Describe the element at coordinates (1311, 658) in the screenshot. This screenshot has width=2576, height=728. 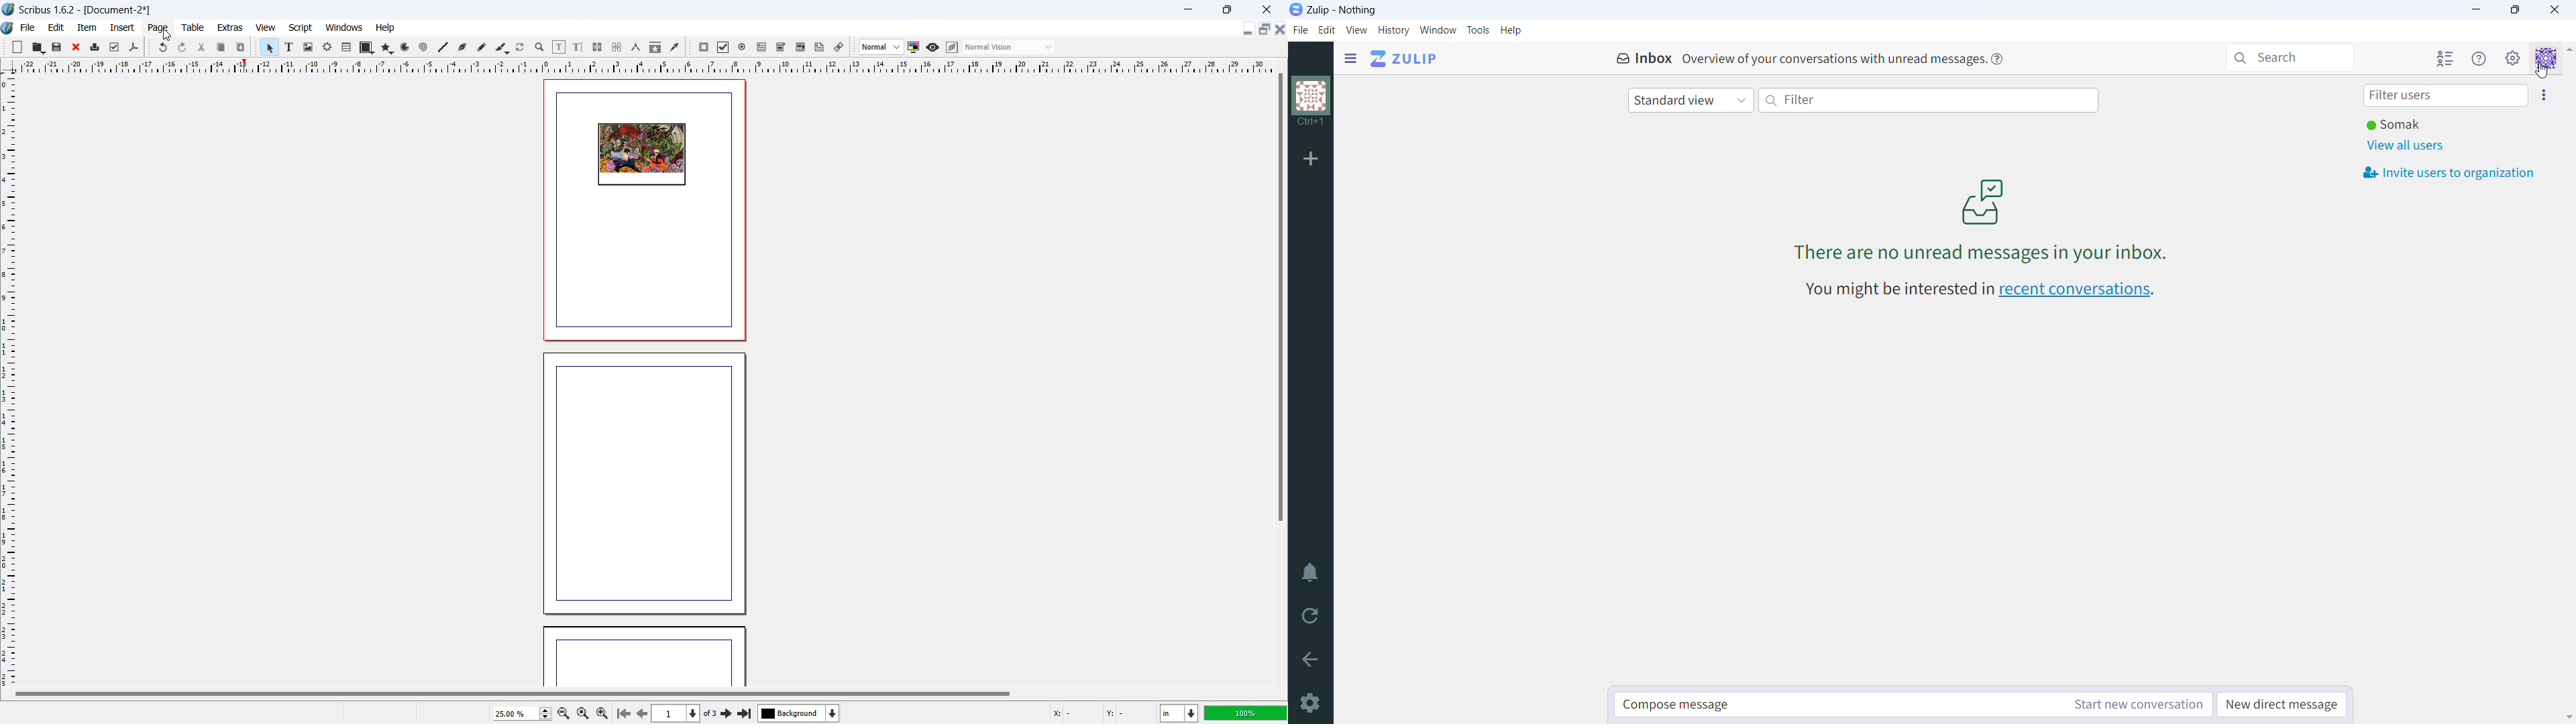
I see `go back` at that location.